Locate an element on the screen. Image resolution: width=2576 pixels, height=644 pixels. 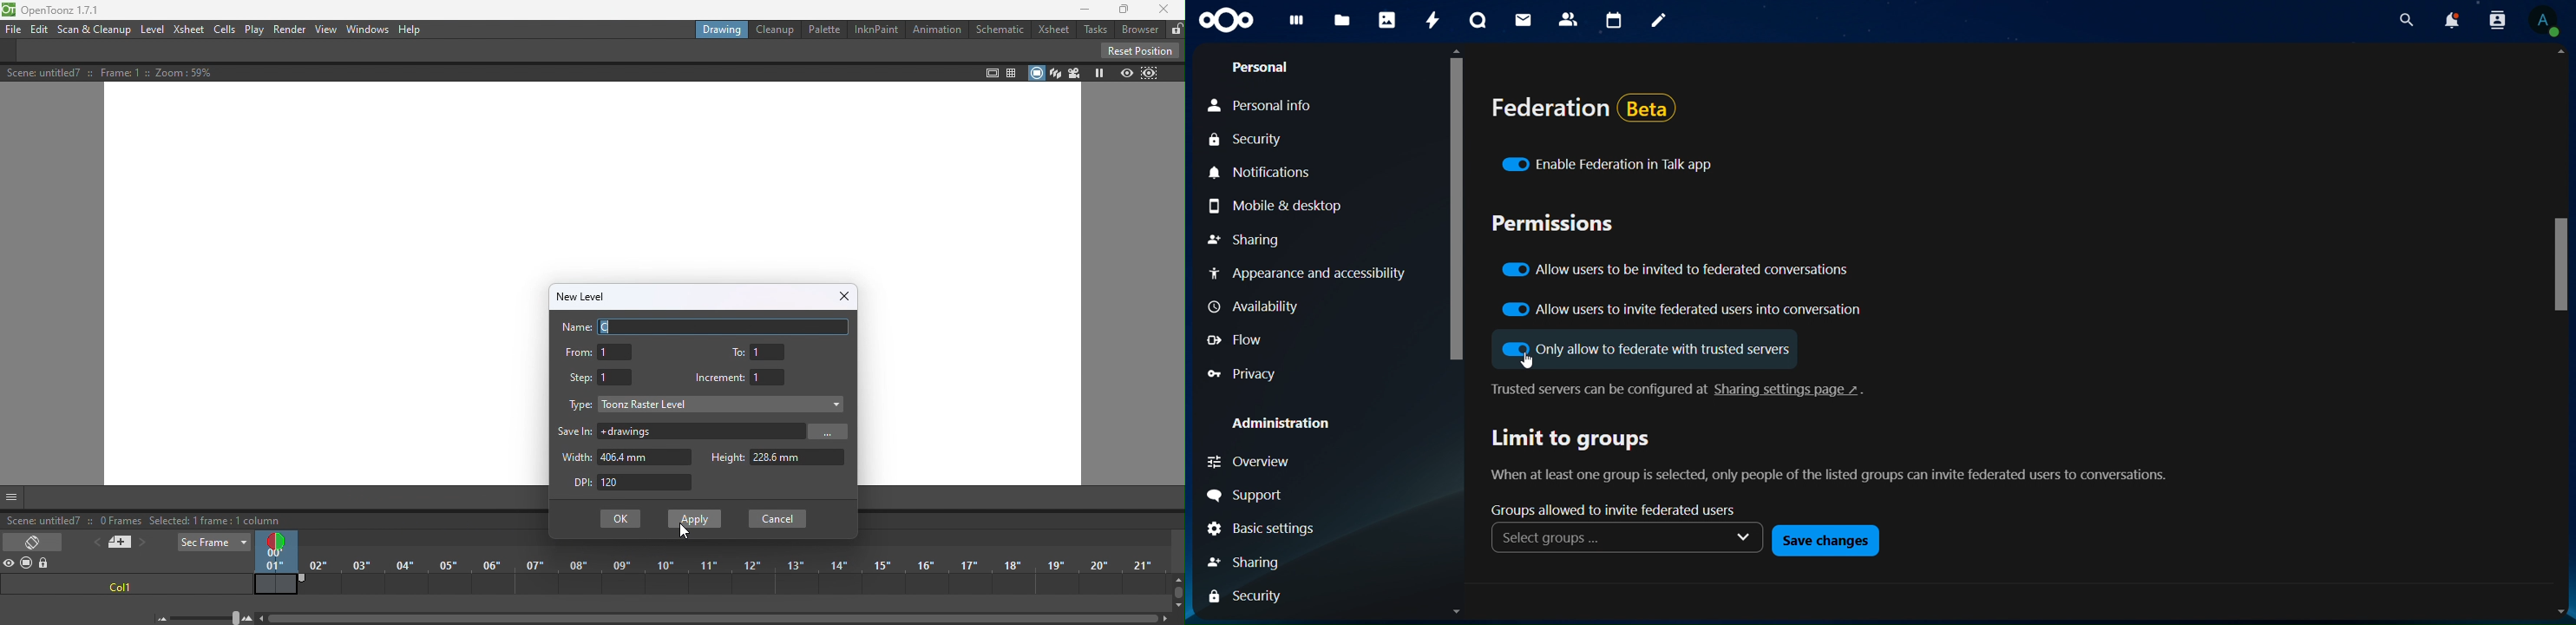
Sec Frame is located at coordinates (214, 543).